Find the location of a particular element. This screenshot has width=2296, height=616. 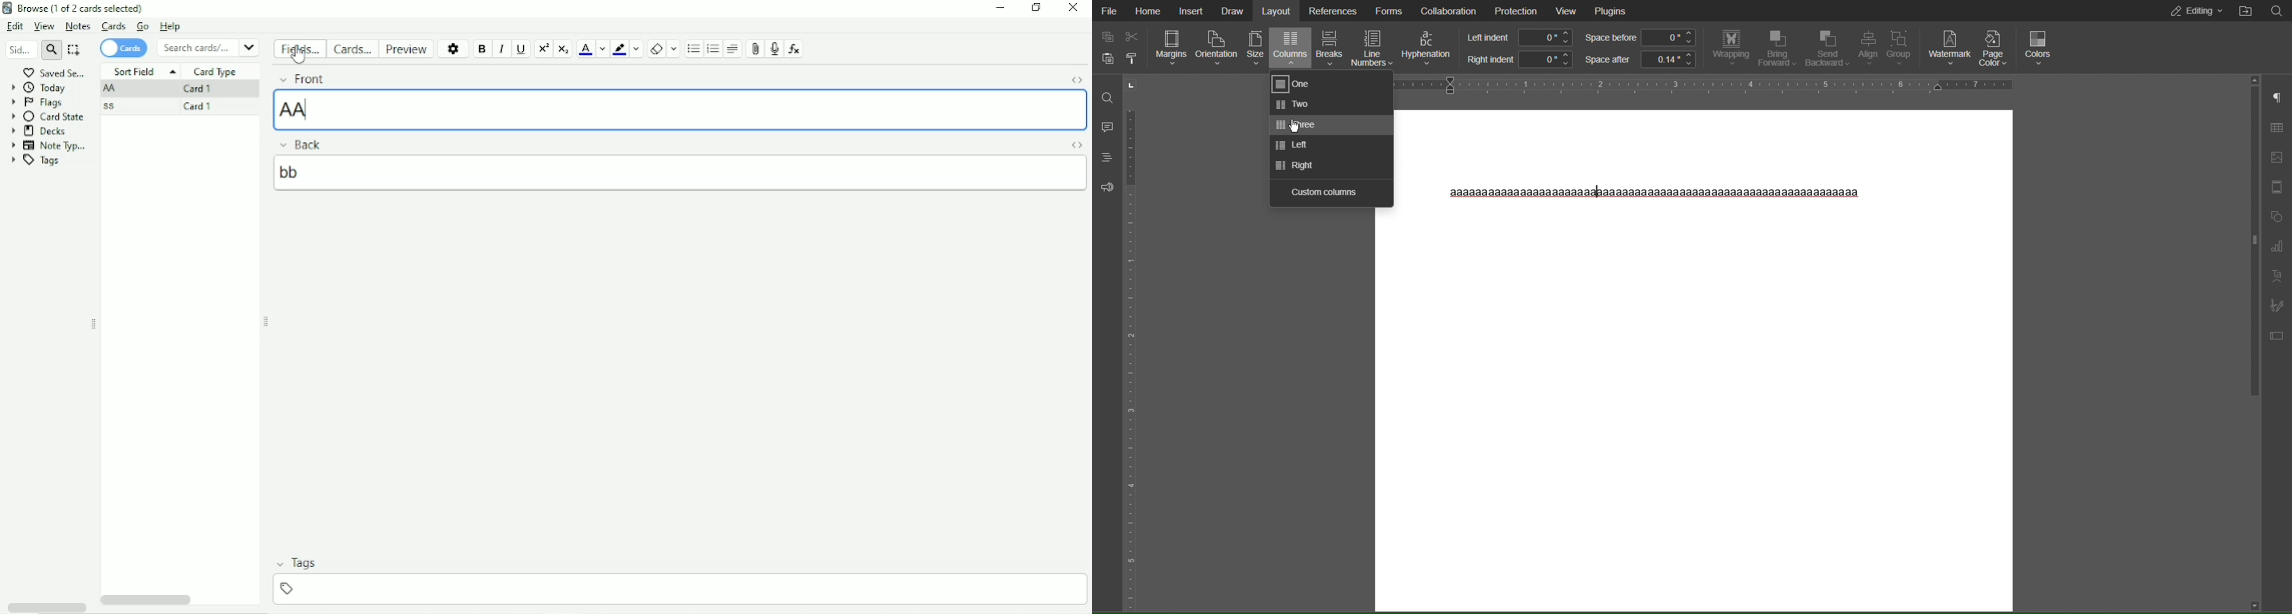

Breaks is located at coordinates (1329, 49).